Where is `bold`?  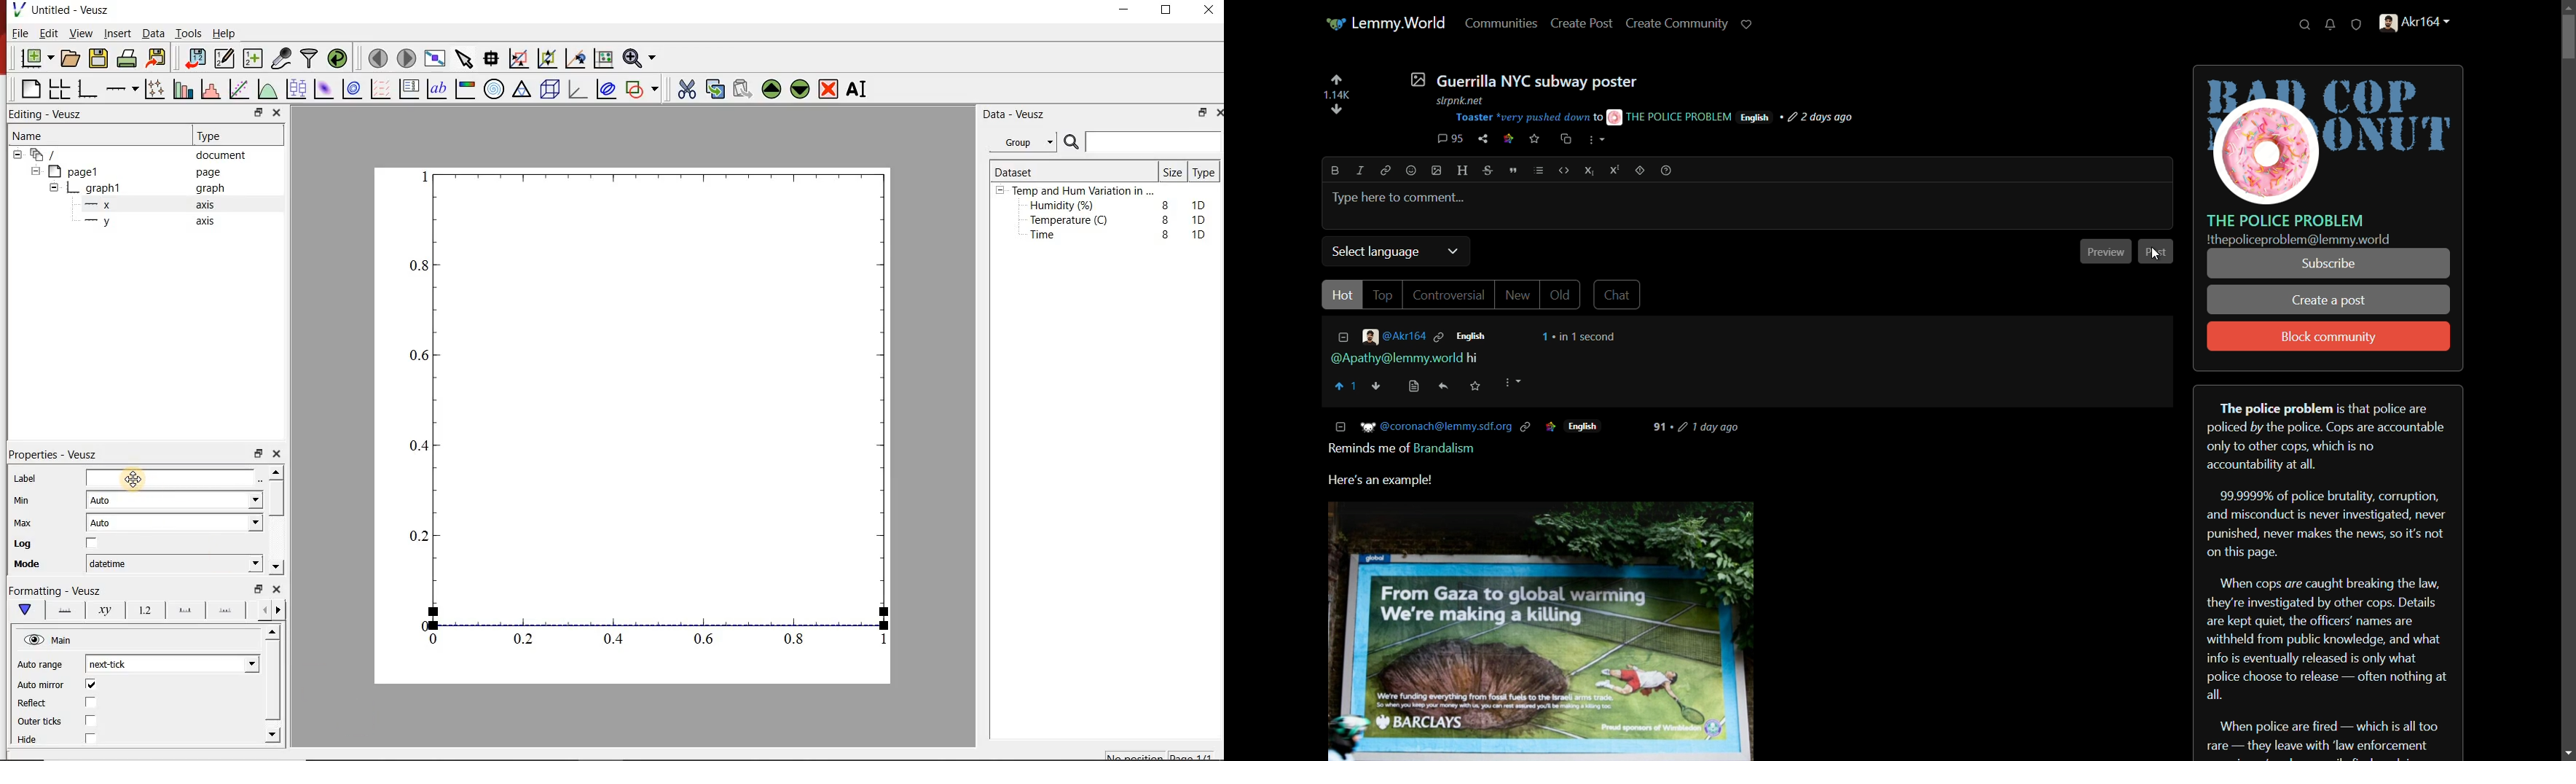 bold is located at coordinates (1336, 171).